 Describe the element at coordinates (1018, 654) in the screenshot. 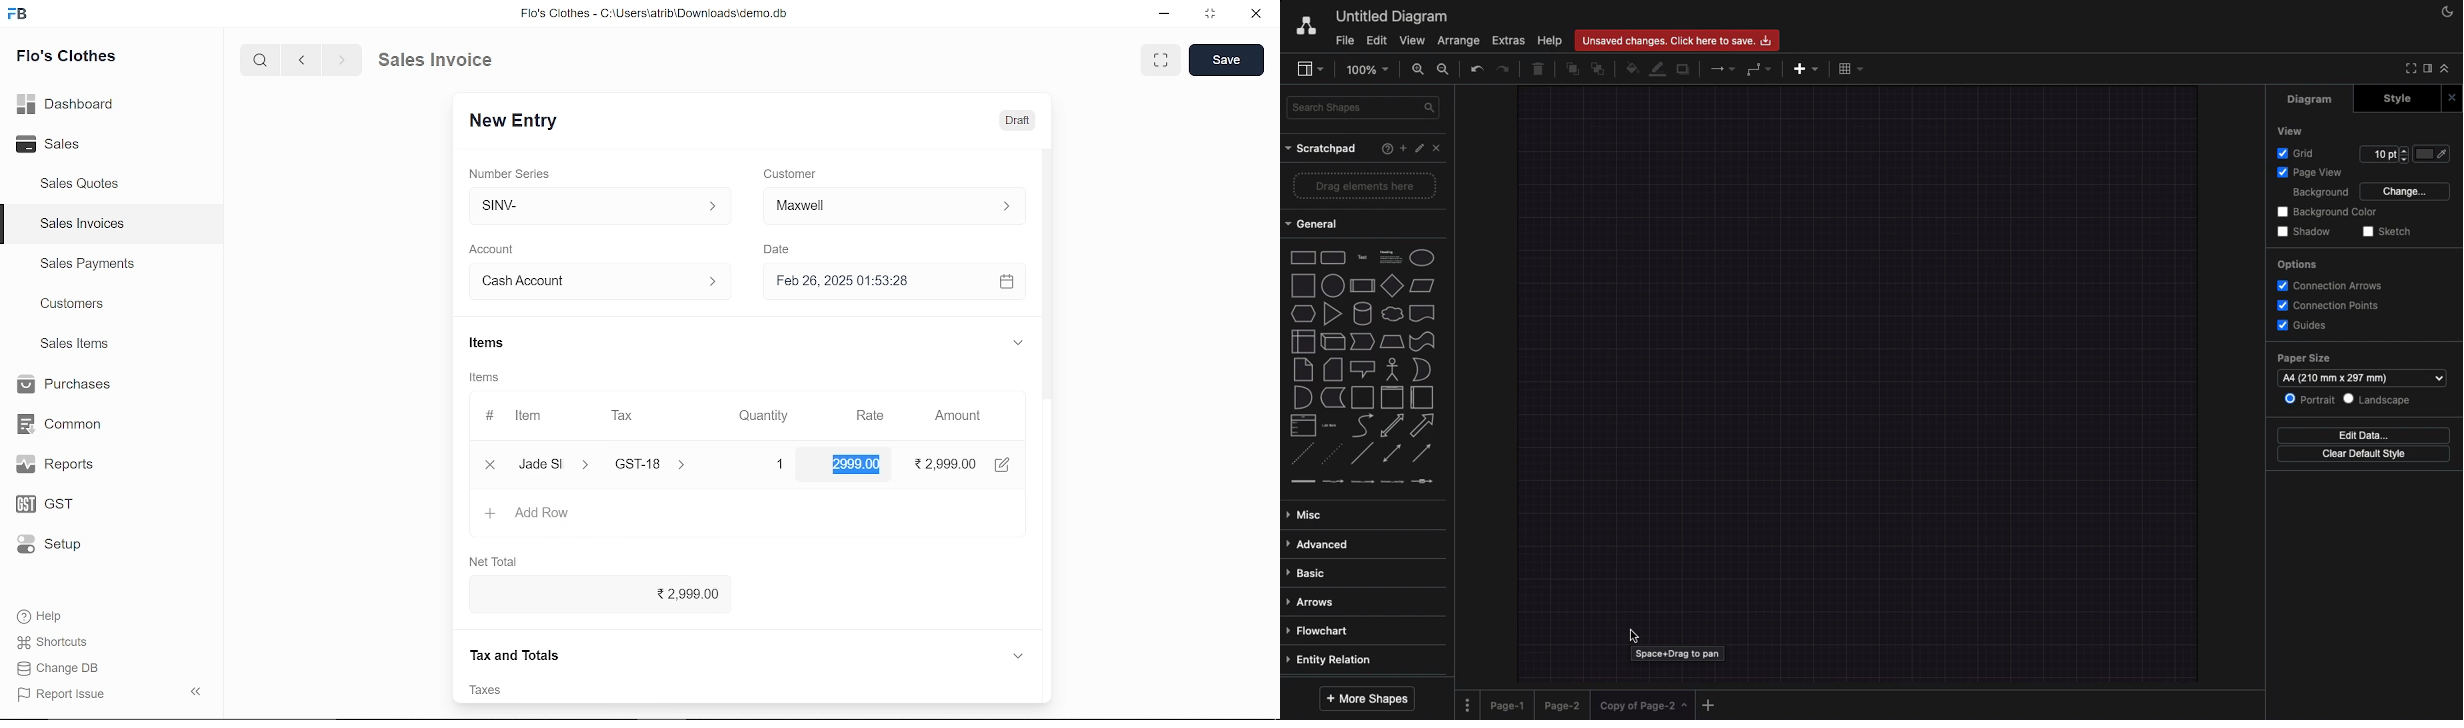

I see `expand` at that location.